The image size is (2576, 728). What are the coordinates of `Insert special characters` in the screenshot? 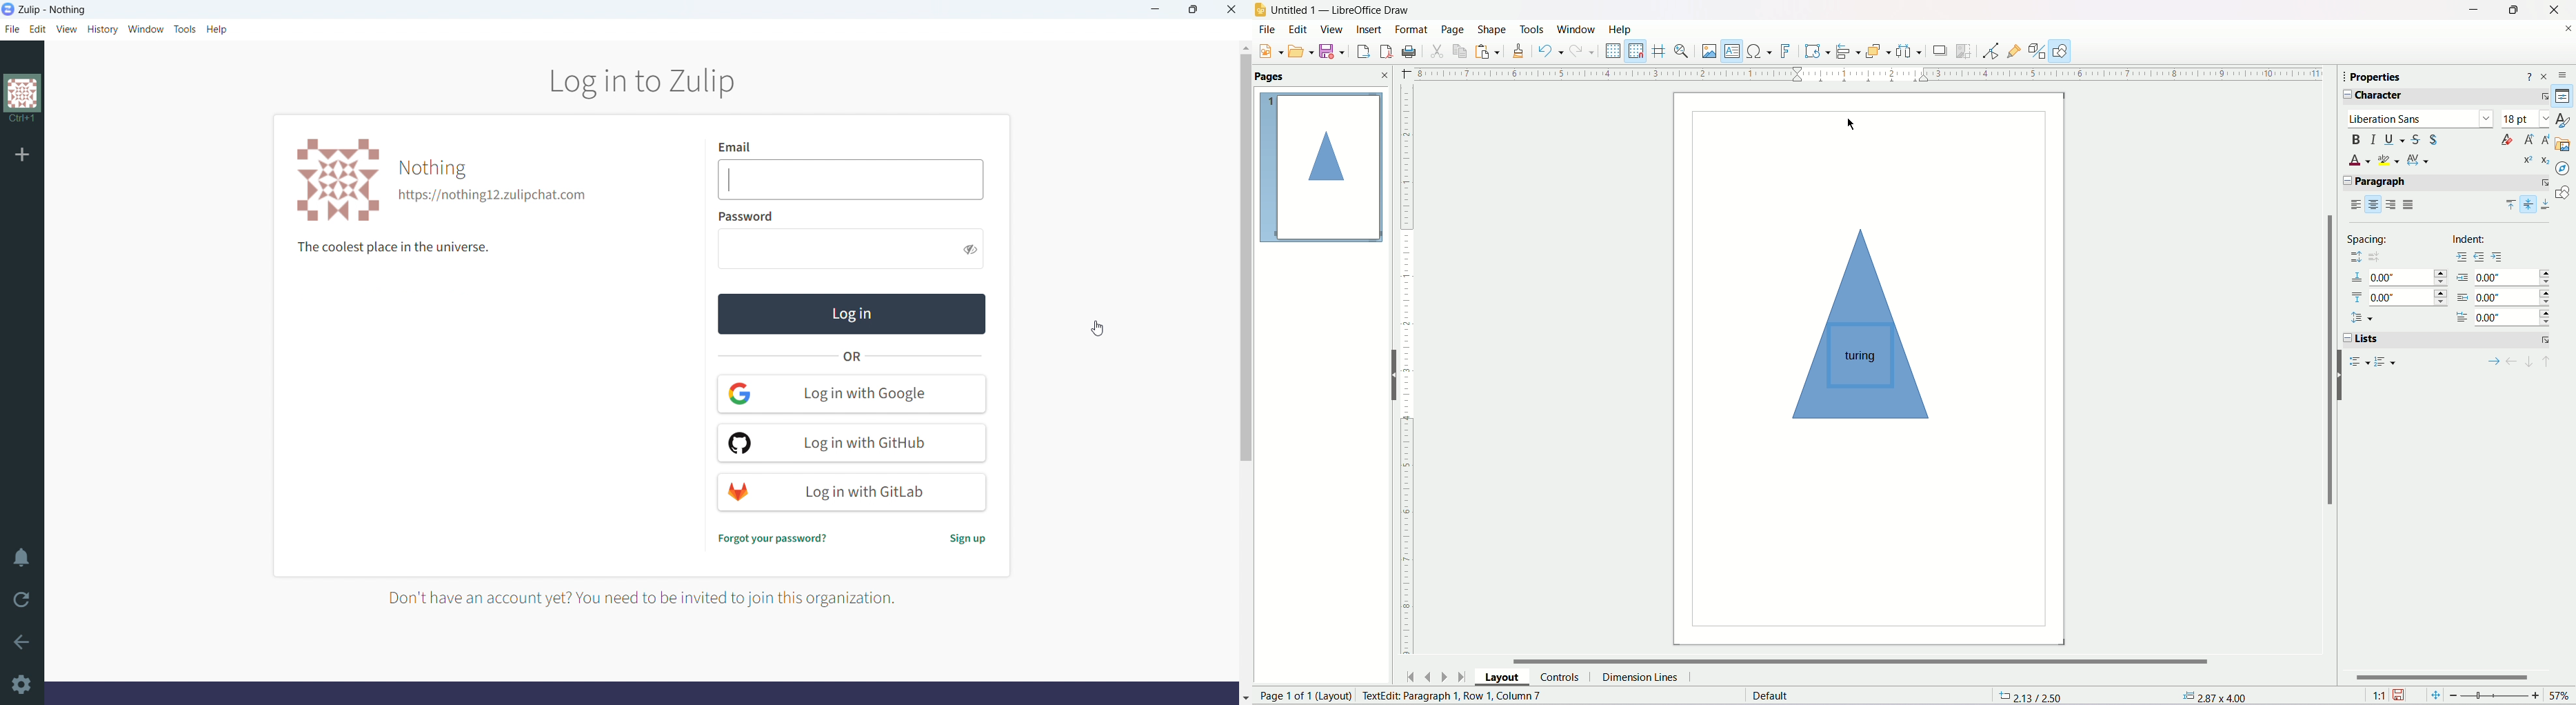 It's located at (1760, 50).